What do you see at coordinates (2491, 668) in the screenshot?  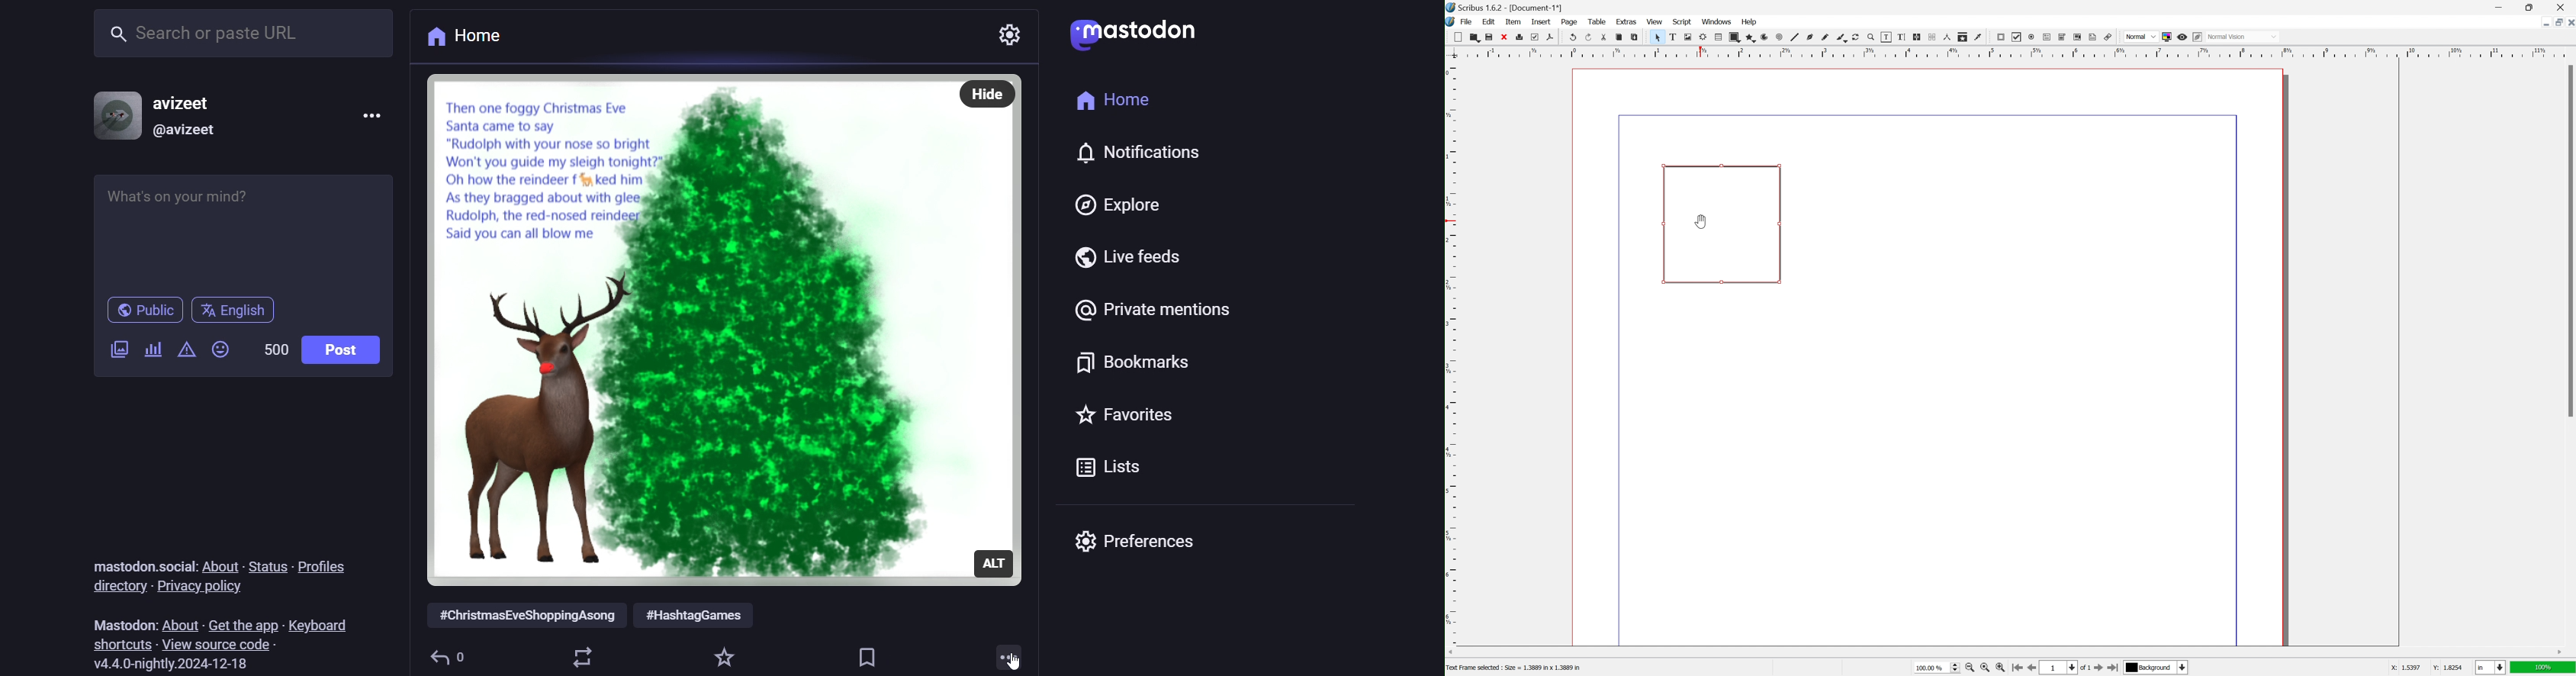 I see `select current unit` at bounding box center [2491, 668].